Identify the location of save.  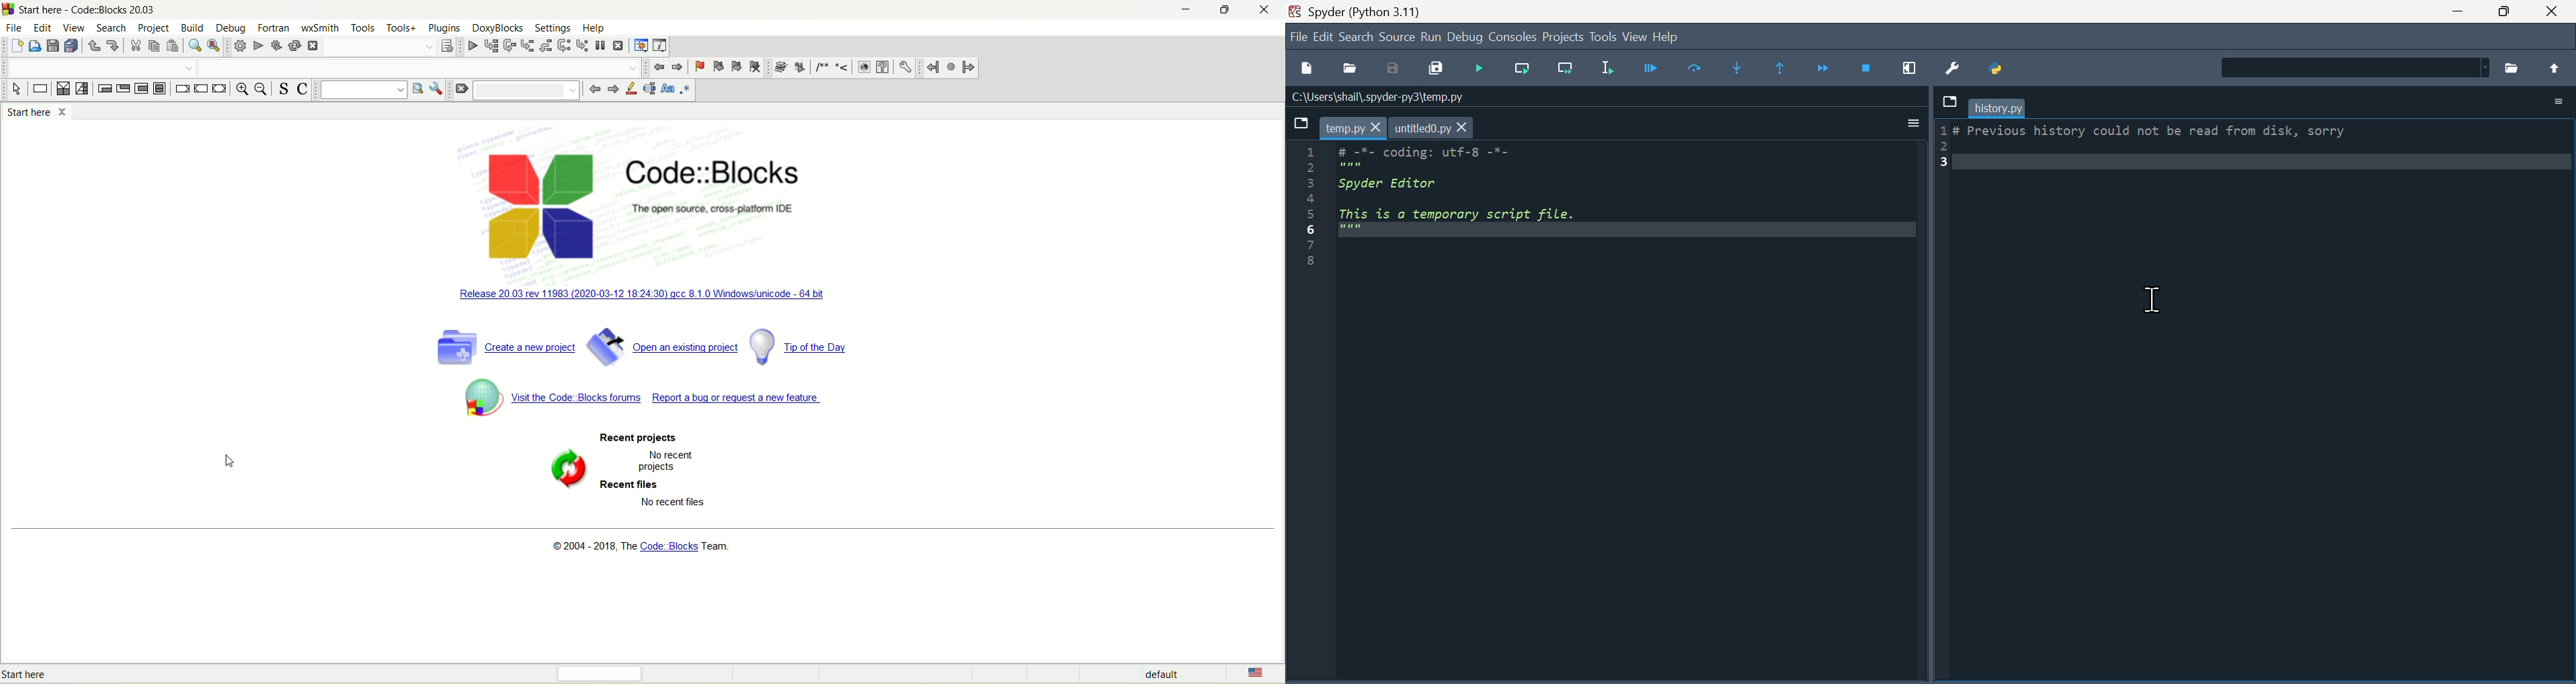
(54, 46).